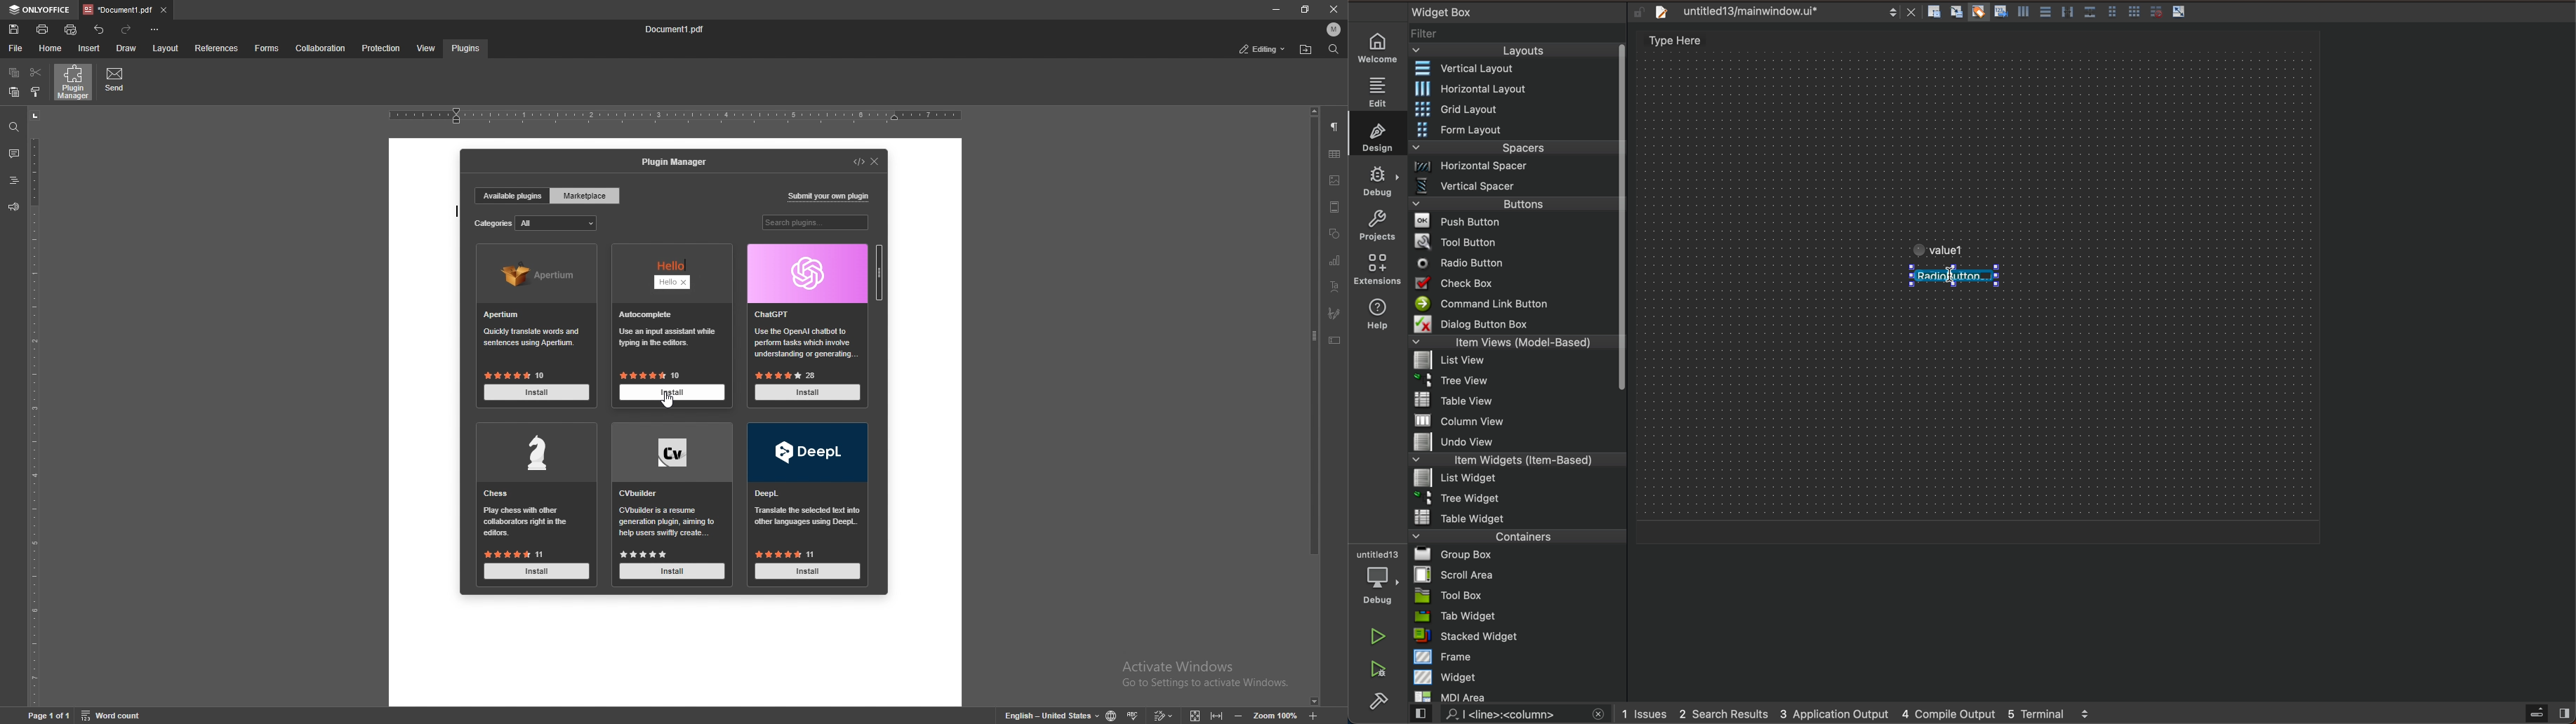 This screenshot has height=728, width=2576. What do you see at coordinates (14, 29) in the screenshot?
I see `save` at bounding box center [14, 29].